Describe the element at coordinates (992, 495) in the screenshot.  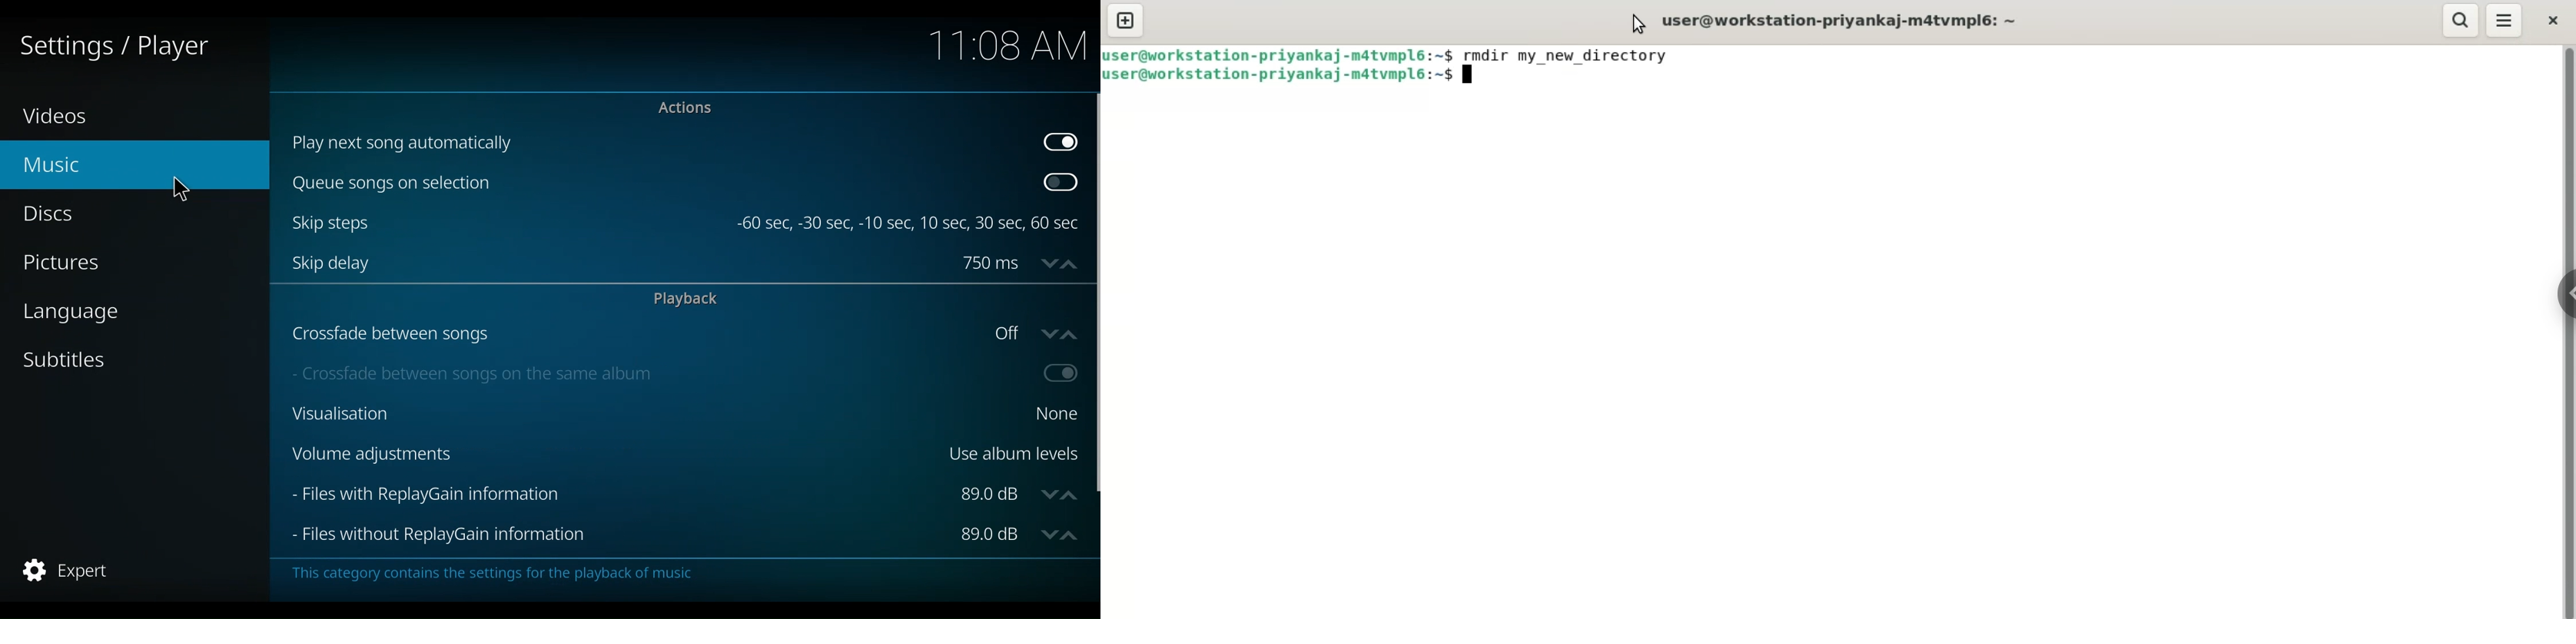
I see `Files wit PlayGain informadion in dB` at that location.